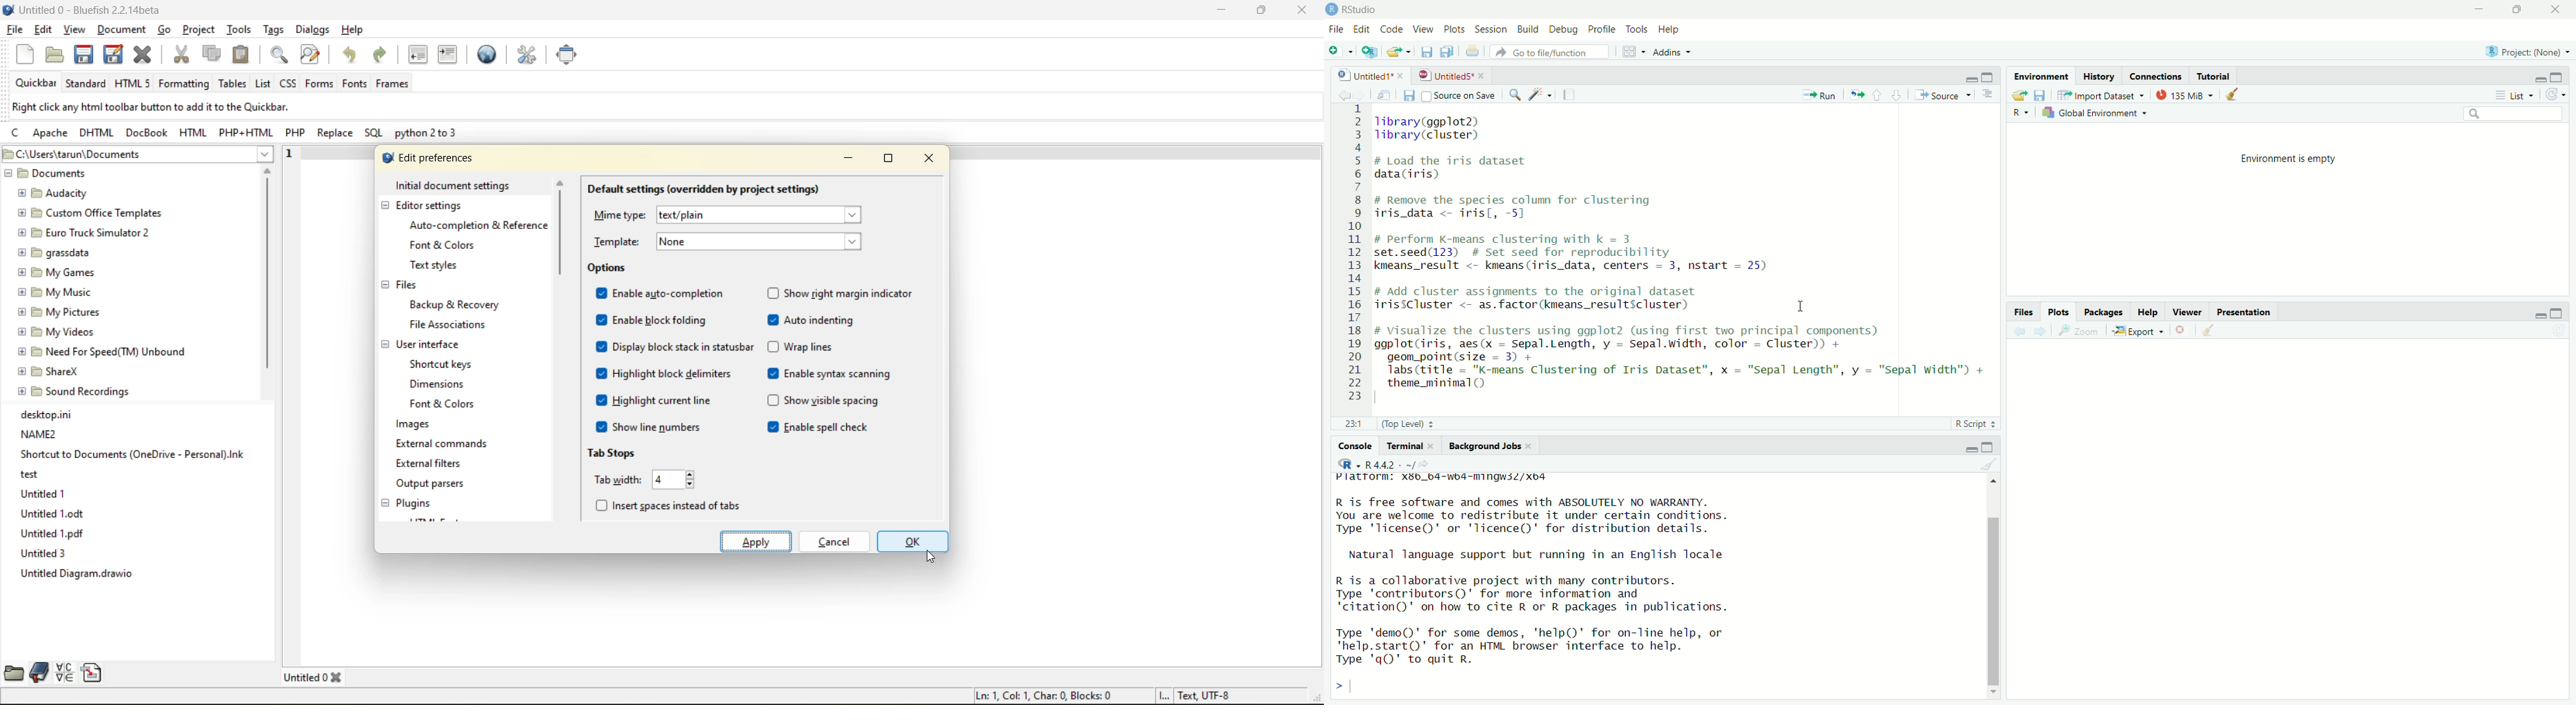 Image resolution: width=2576 pixels, height=728 pixels. I want to click on plots, so click(2058, 311).